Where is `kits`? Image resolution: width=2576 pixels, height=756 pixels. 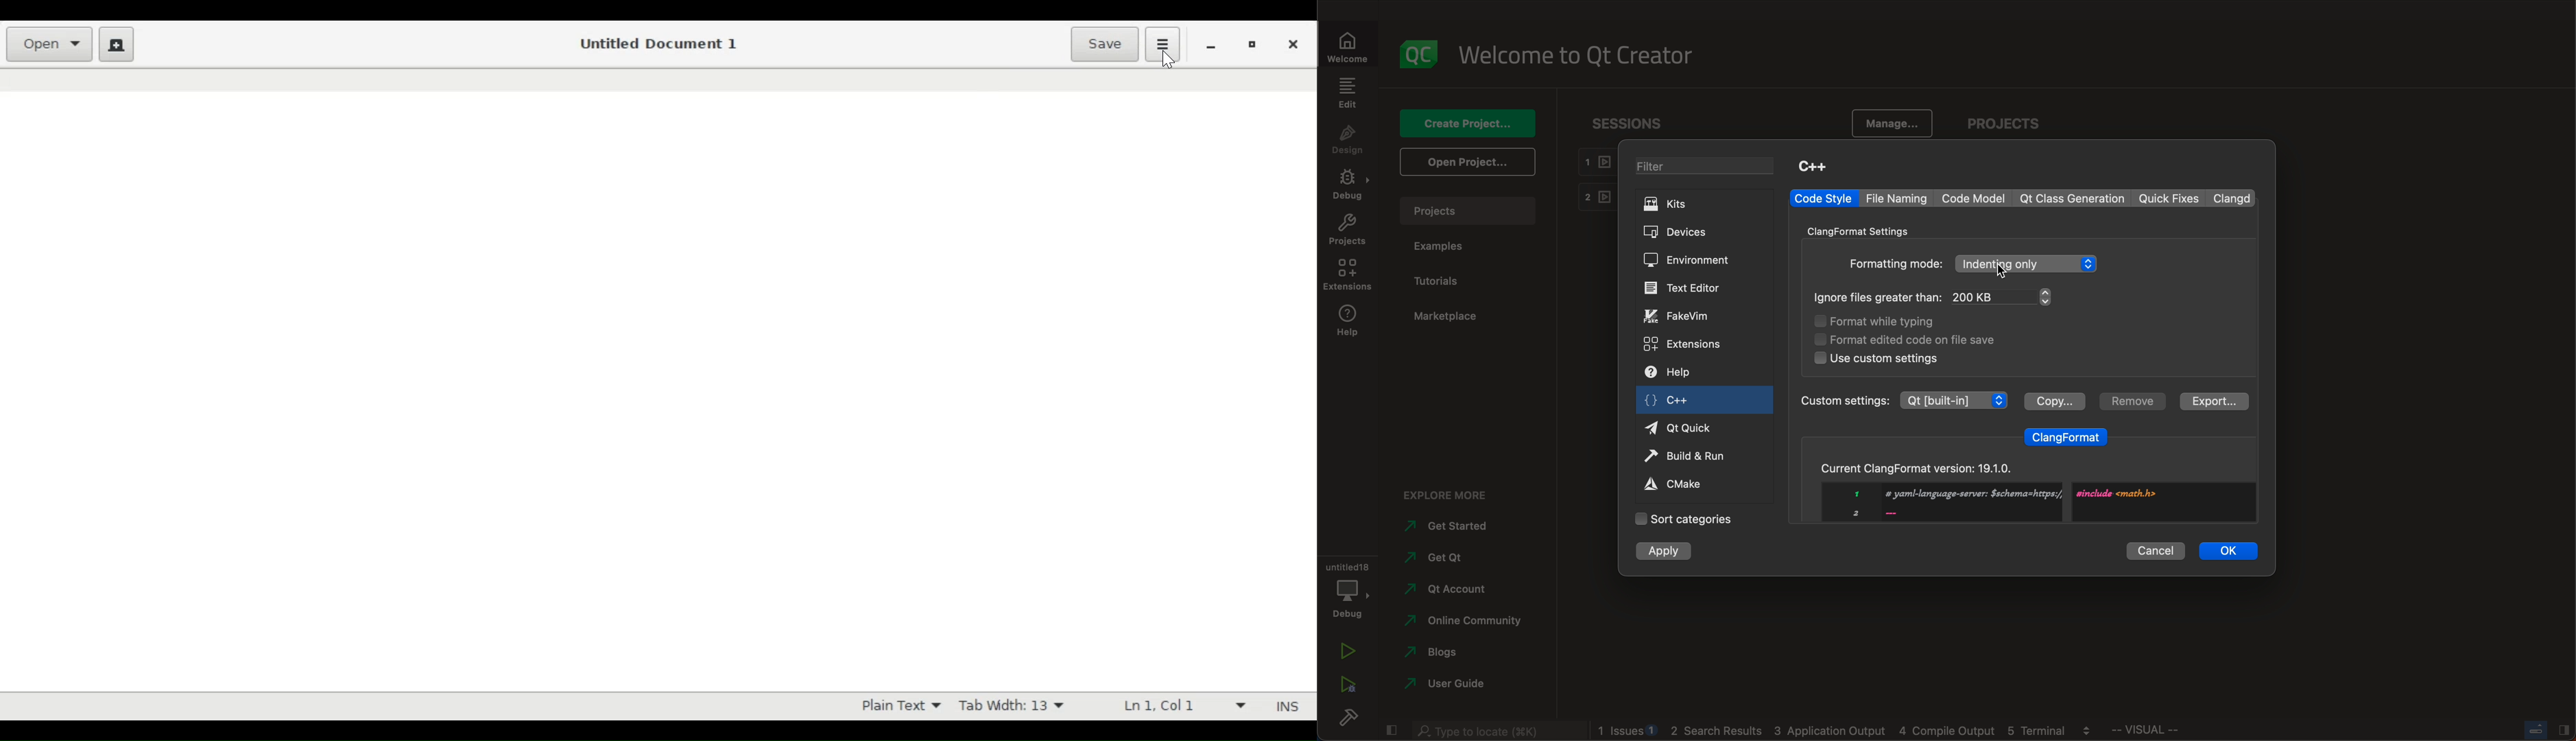
kits is located at coordinates (1702, 203).